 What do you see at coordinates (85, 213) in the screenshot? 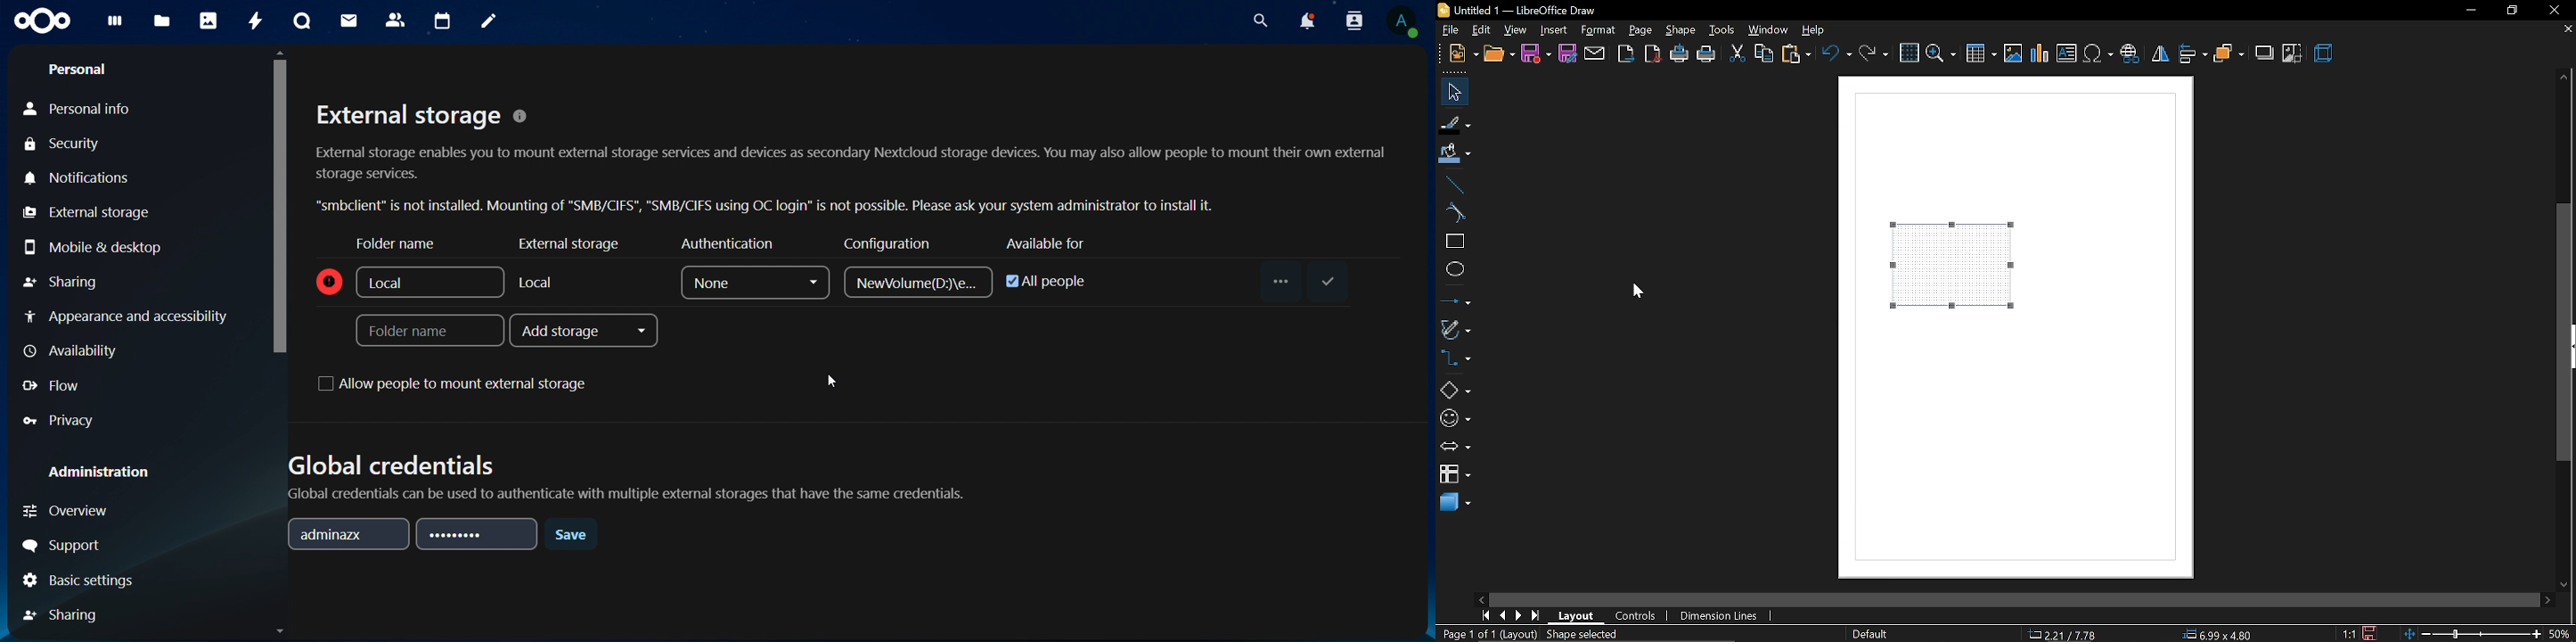
I see `external storage` at bounding box center [85, 213].